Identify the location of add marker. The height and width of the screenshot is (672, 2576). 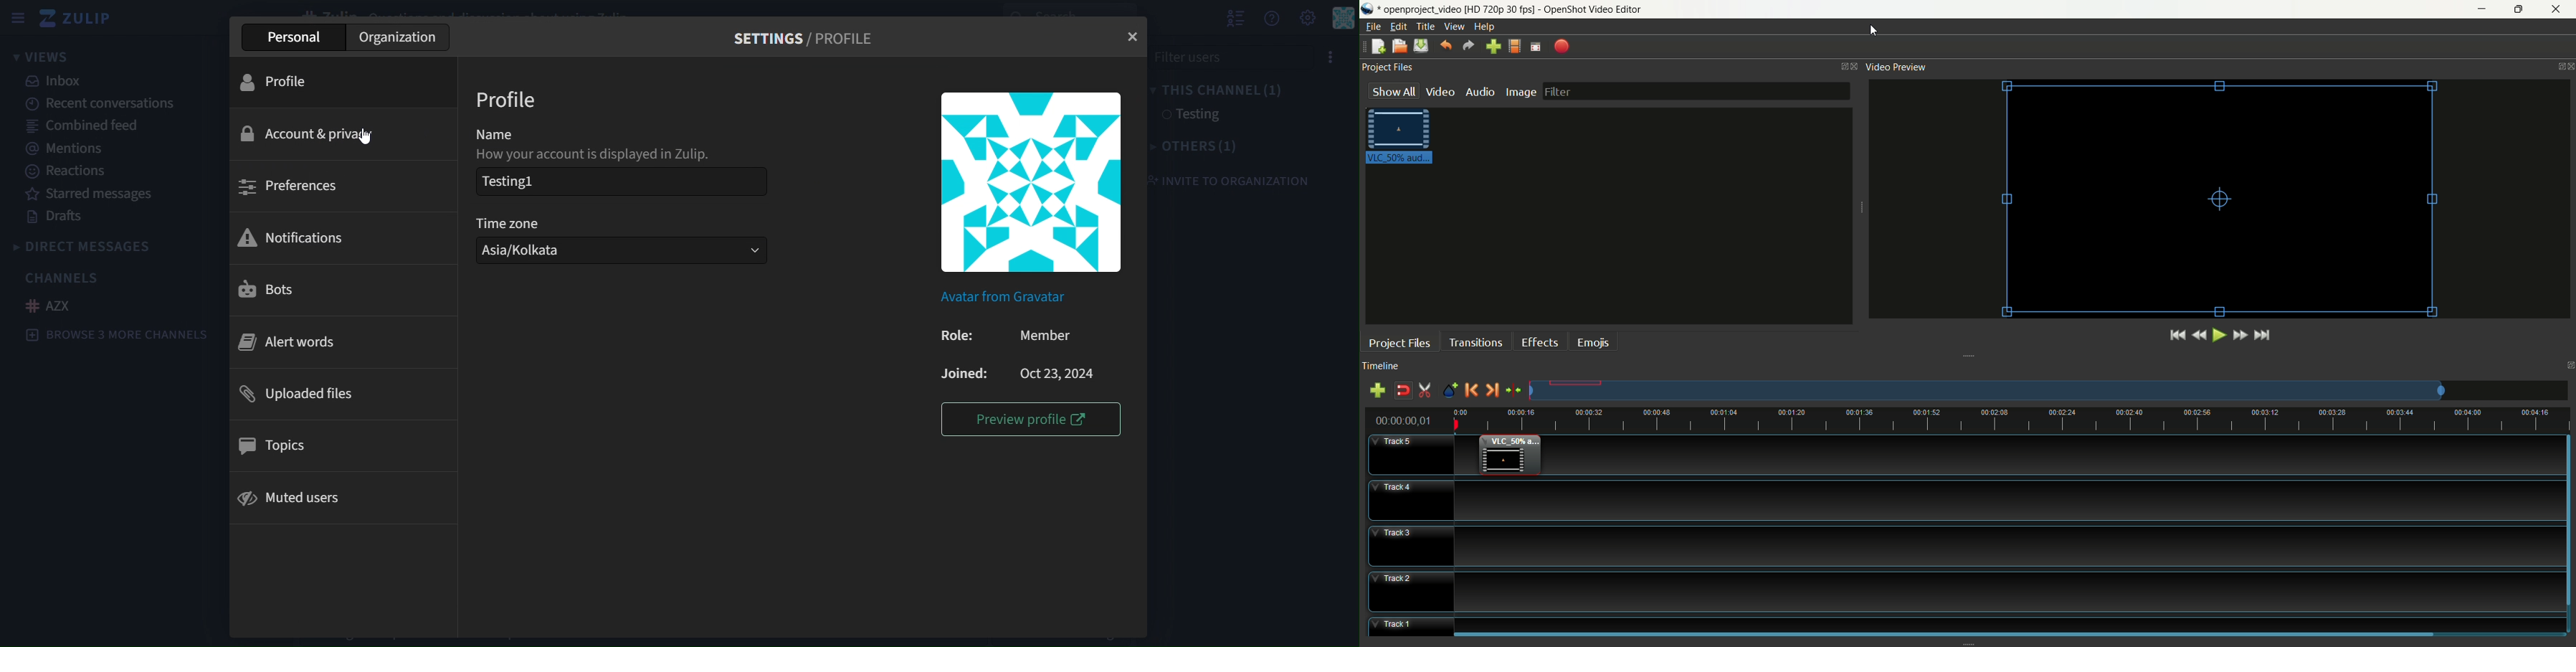
(1449, 389).